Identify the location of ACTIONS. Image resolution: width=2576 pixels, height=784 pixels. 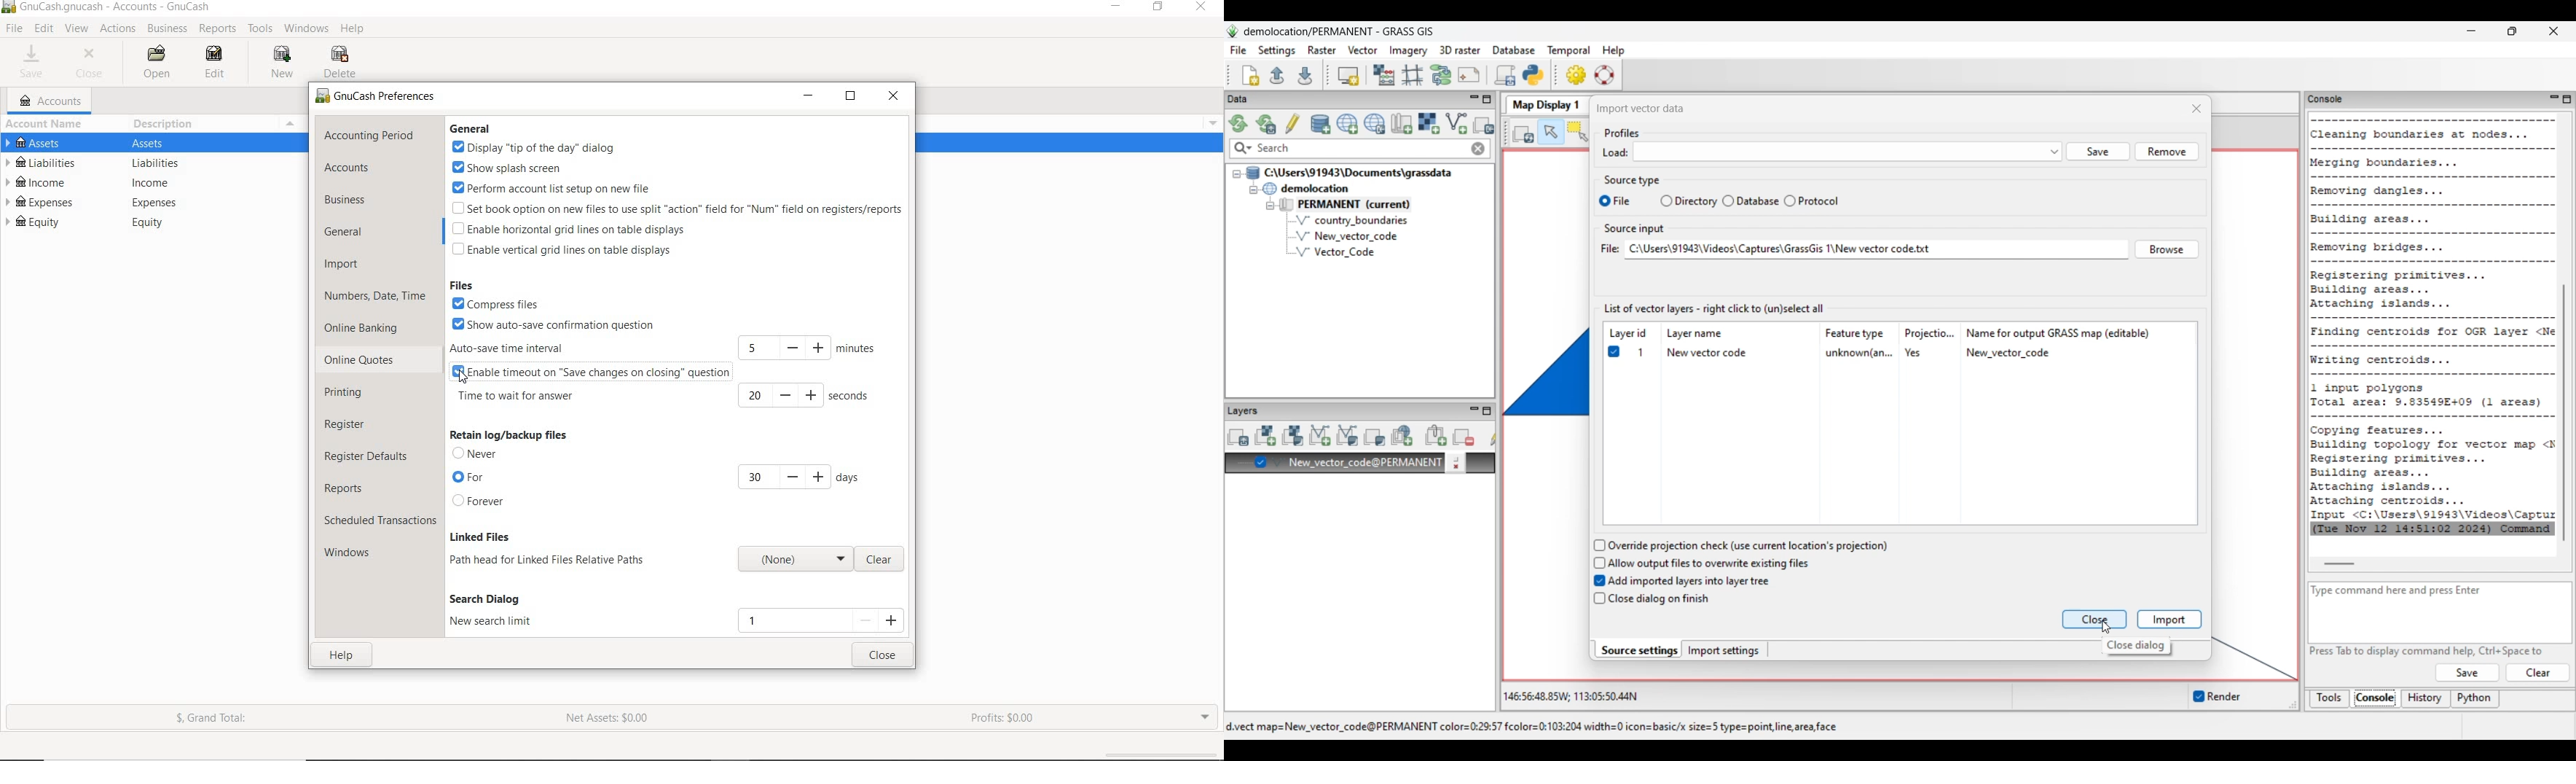
(117, 30).